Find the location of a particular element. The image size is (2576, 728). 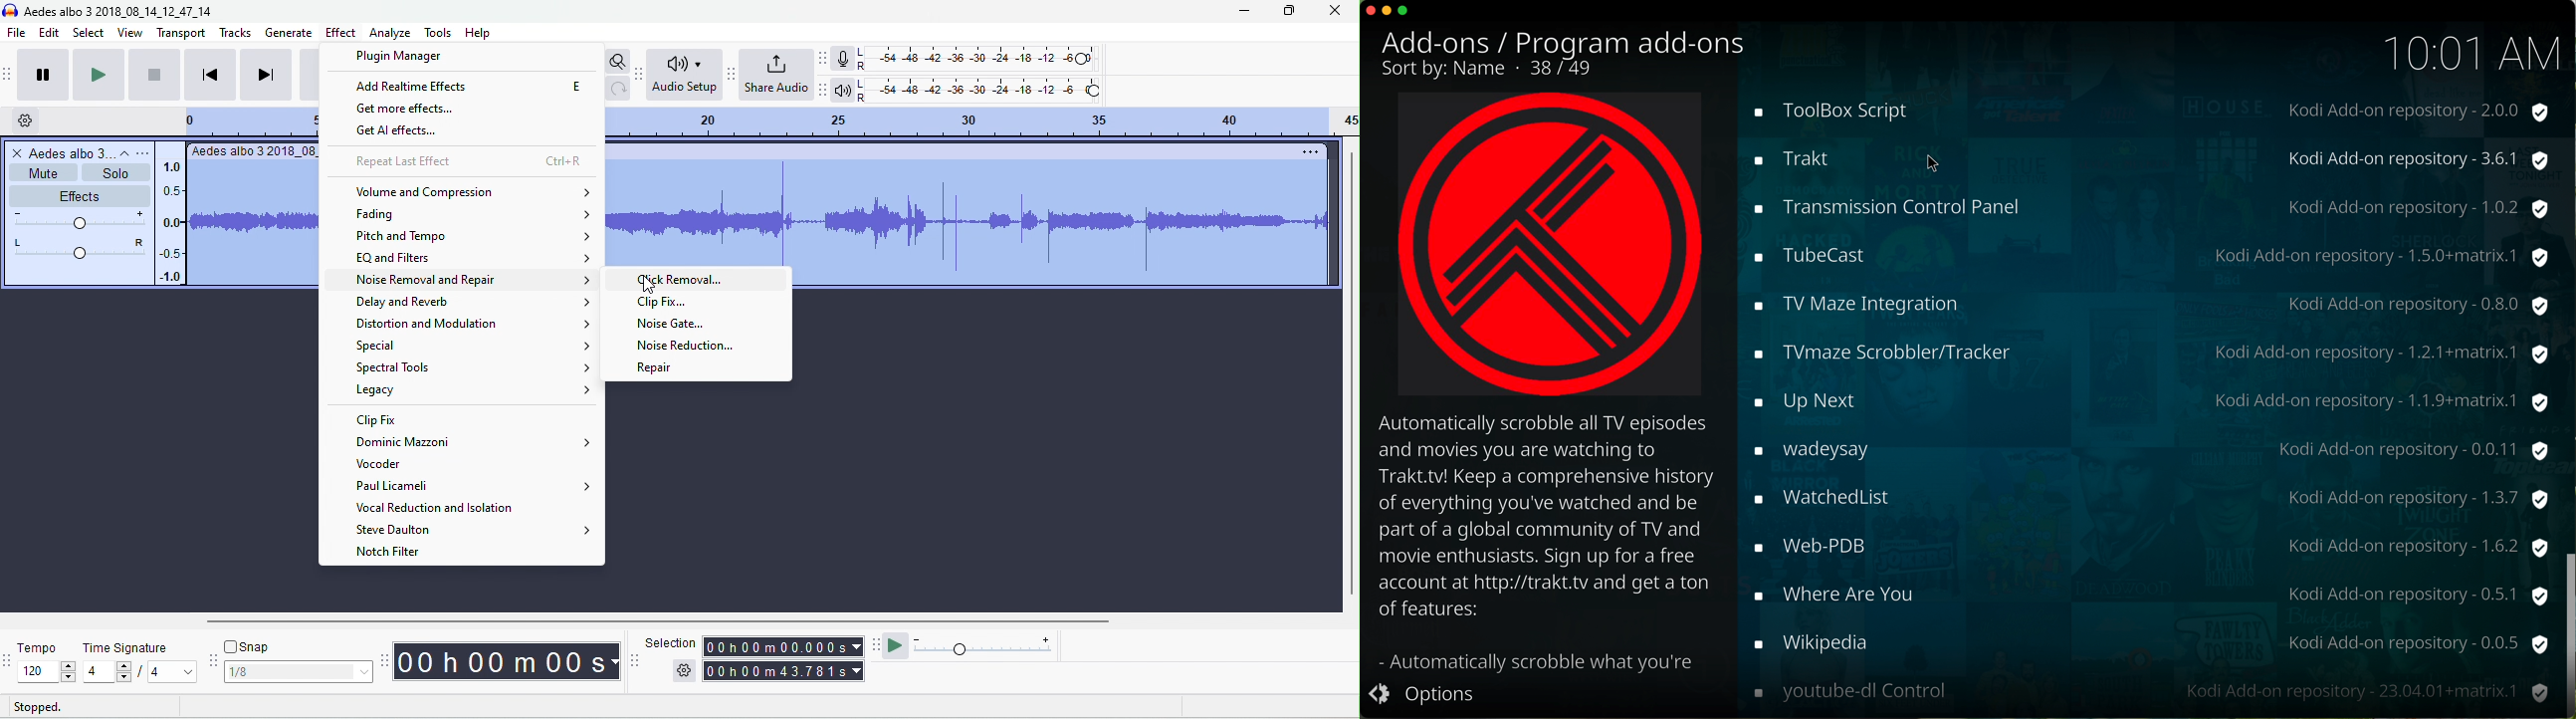

select tempo is located at coordinates (48, 671).